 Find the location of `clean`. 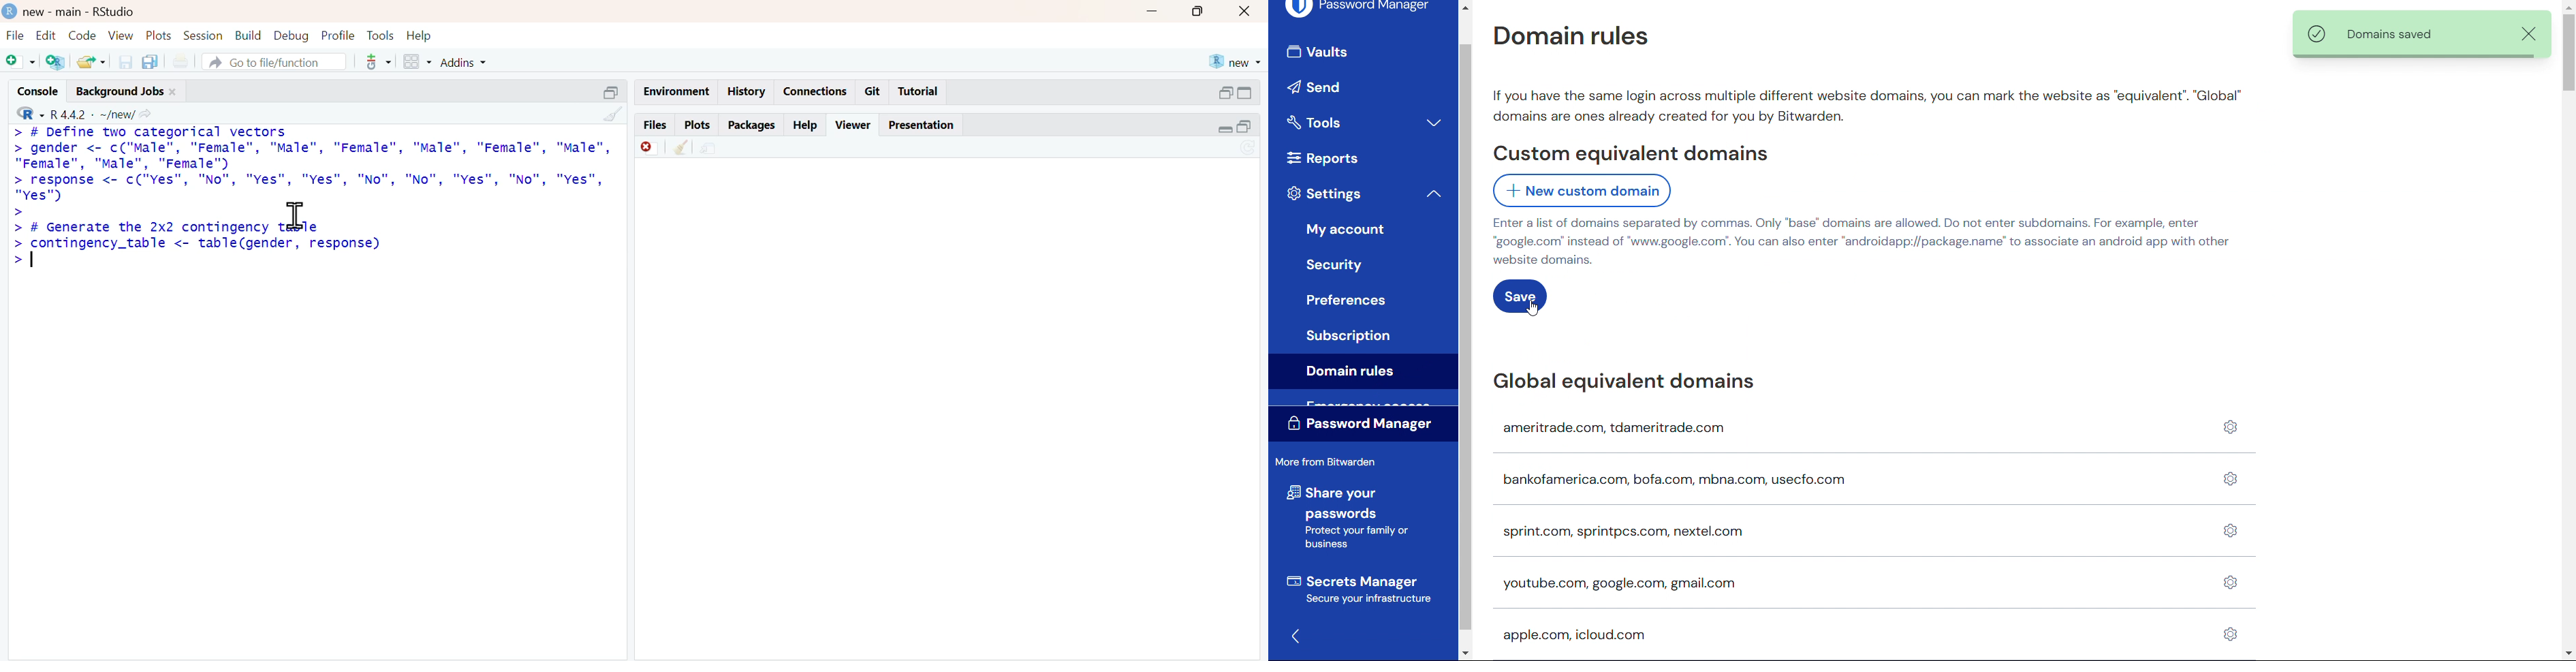

clean is located at coordinates (681, 147).